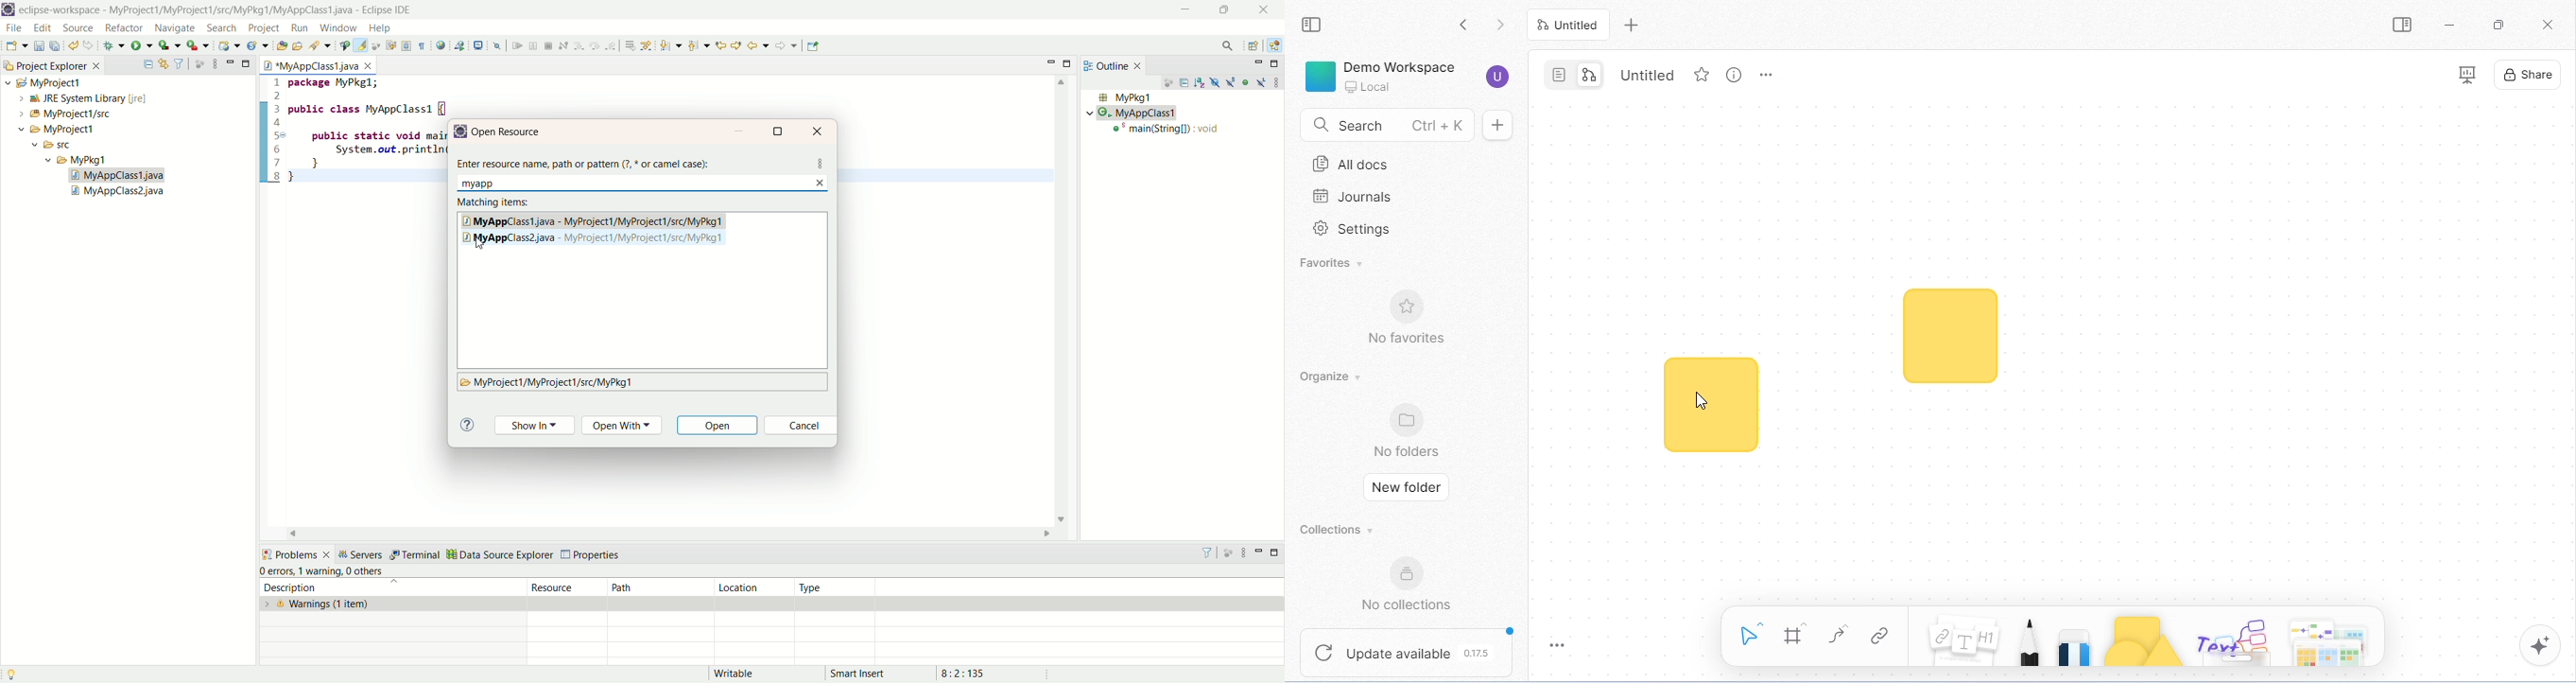 The height and width of the screenshot is (700, 2576). Describe the element at coordinates (223, 27) in the screenshot. I see `search` at that location.